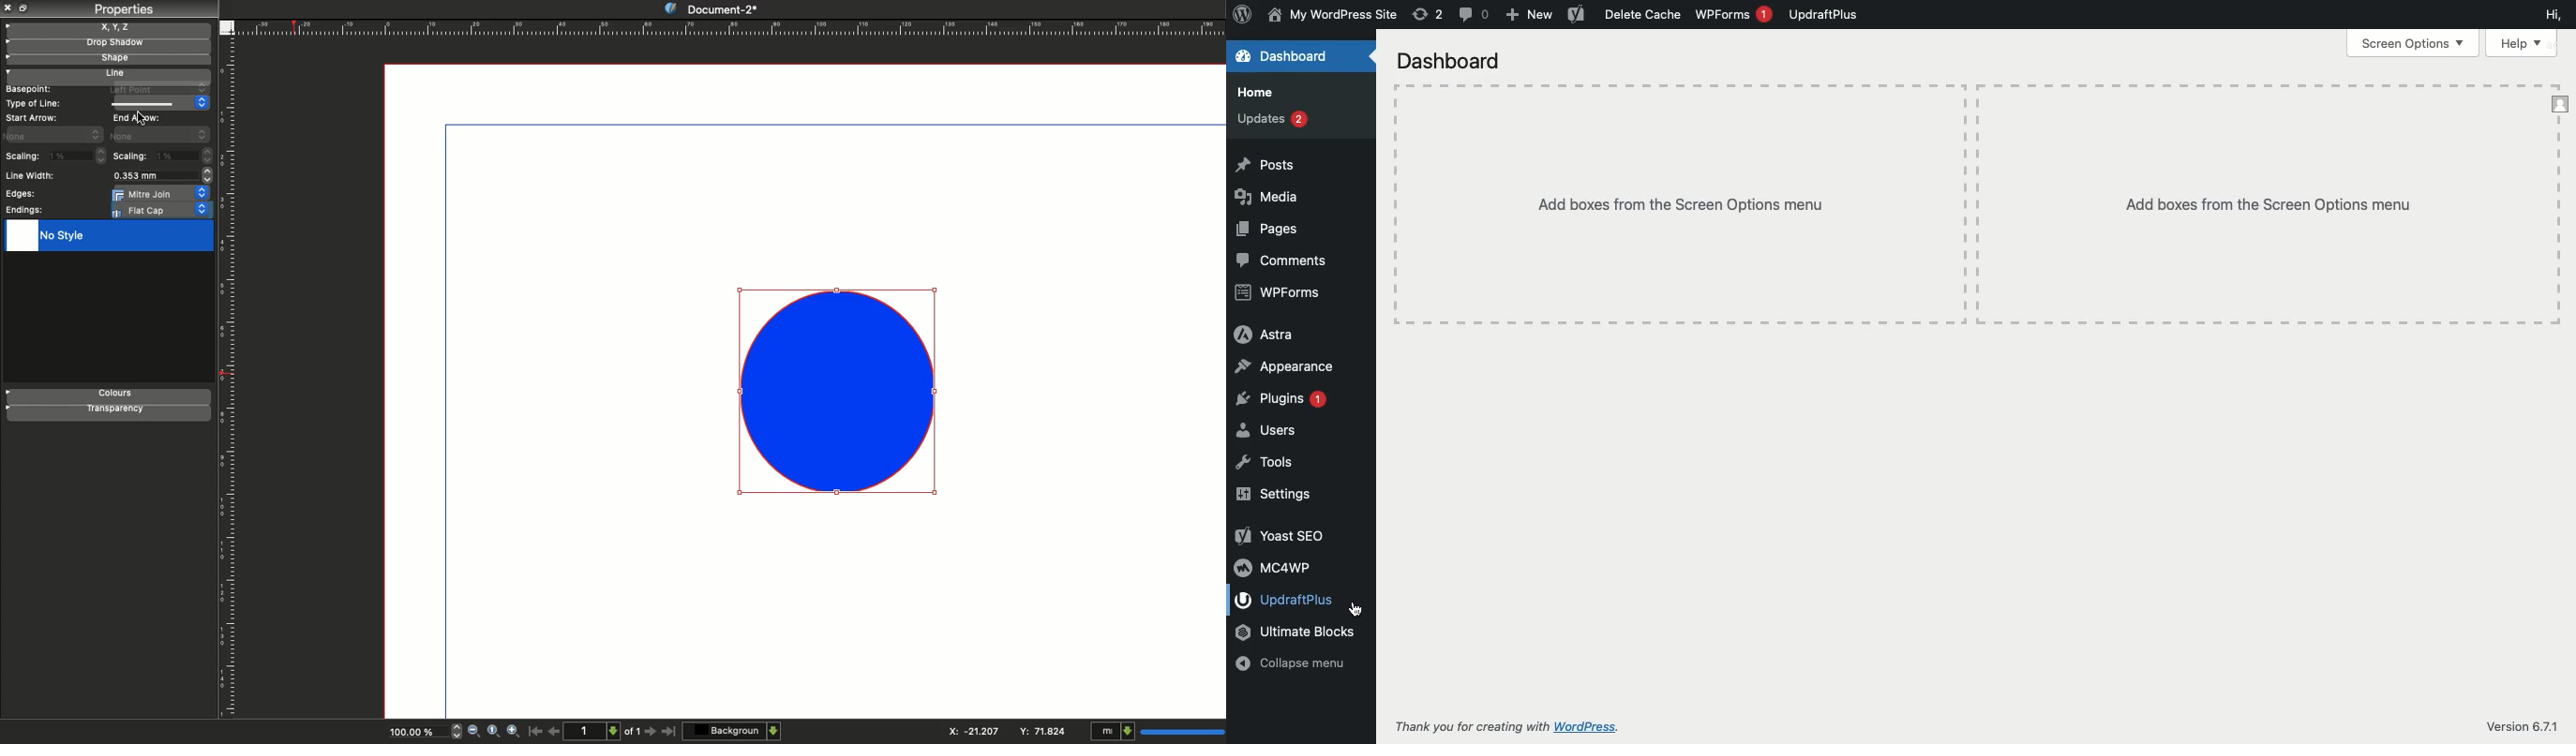 The image size is (2576, 756). I want to click on Screen options, so click(2417, 42).